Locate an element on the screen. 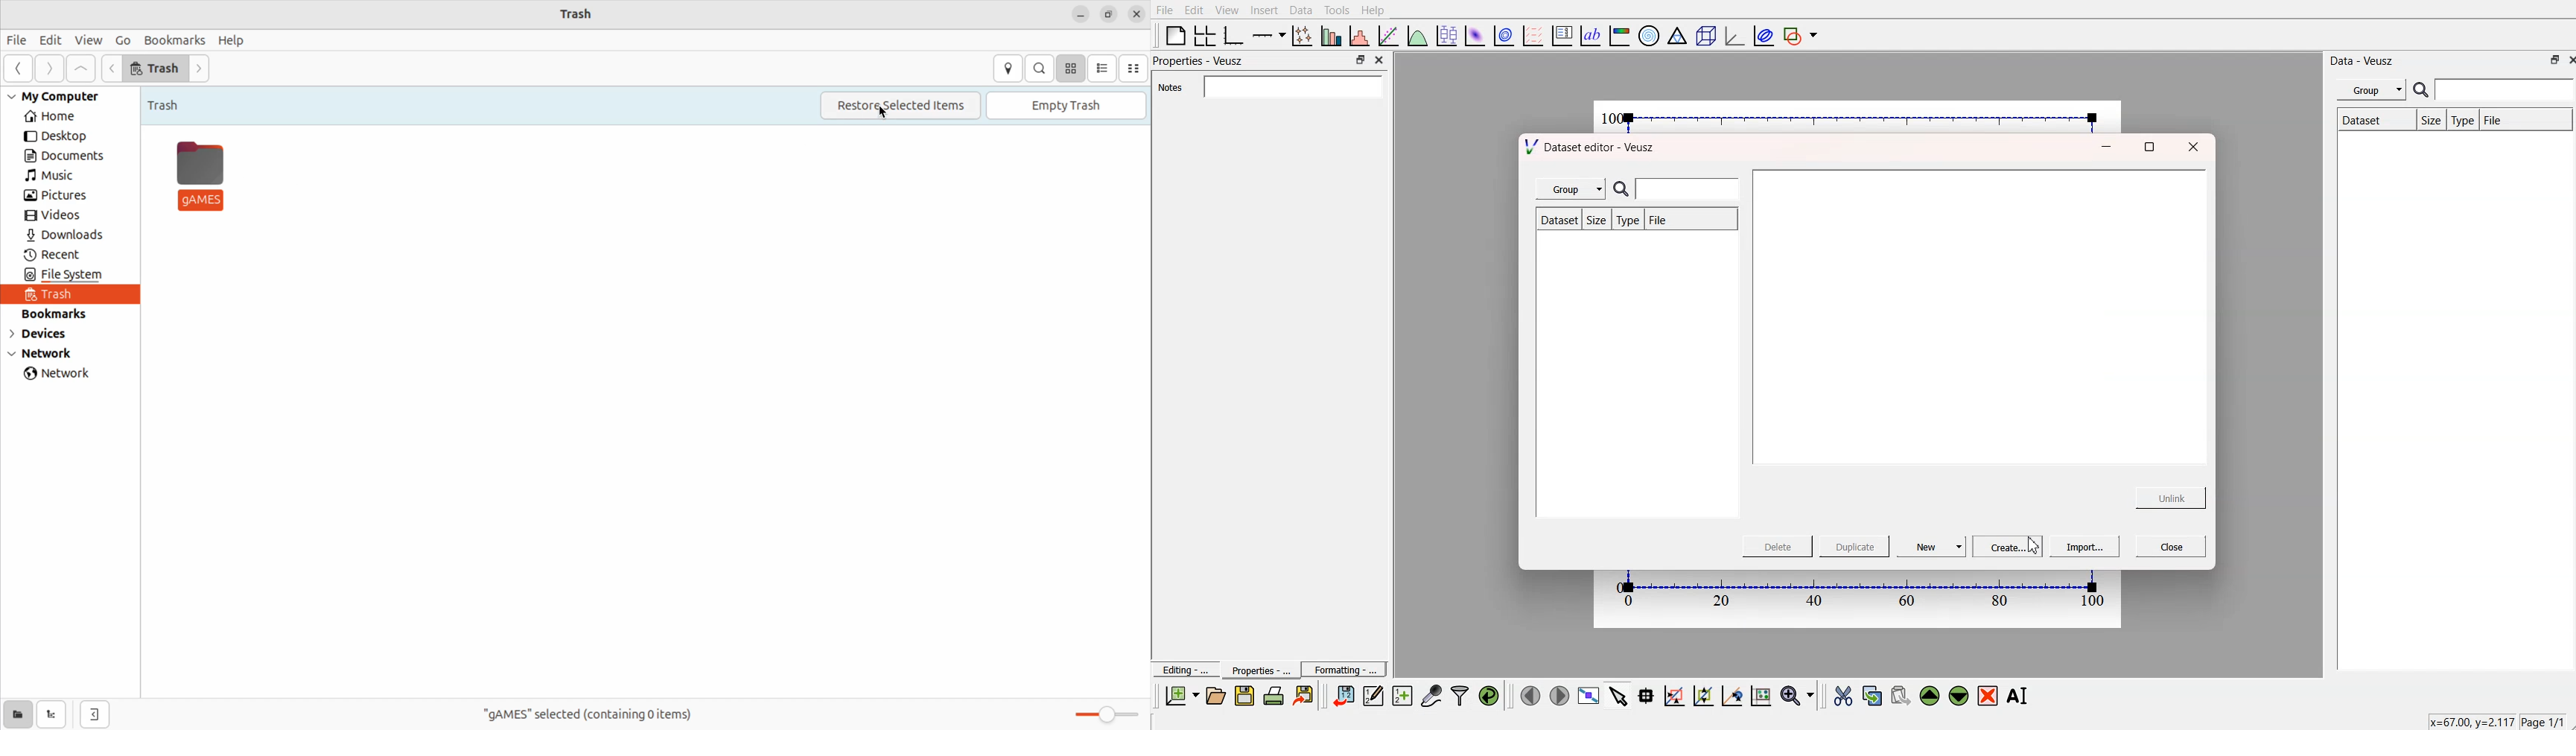 This screenshot has height=756, width=2576. Save is located at coordinates (1244, 696).